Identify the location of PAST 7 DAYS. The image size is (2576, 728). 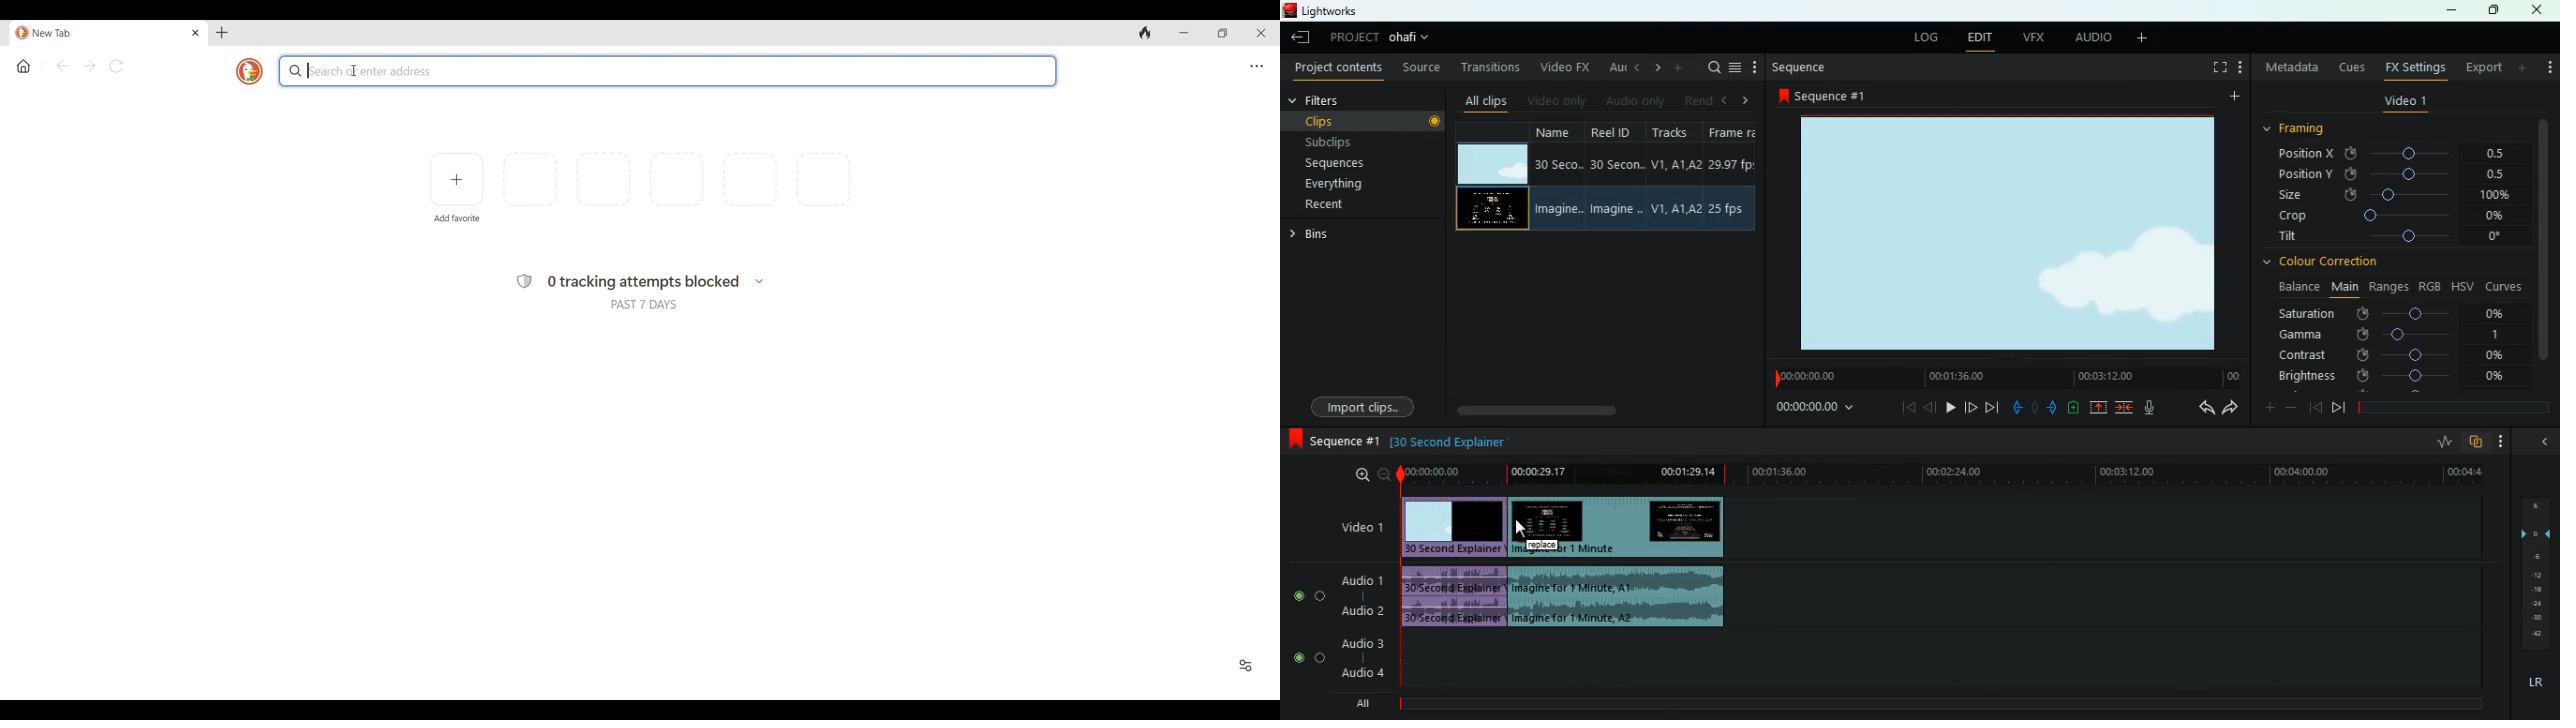
(643, 305).